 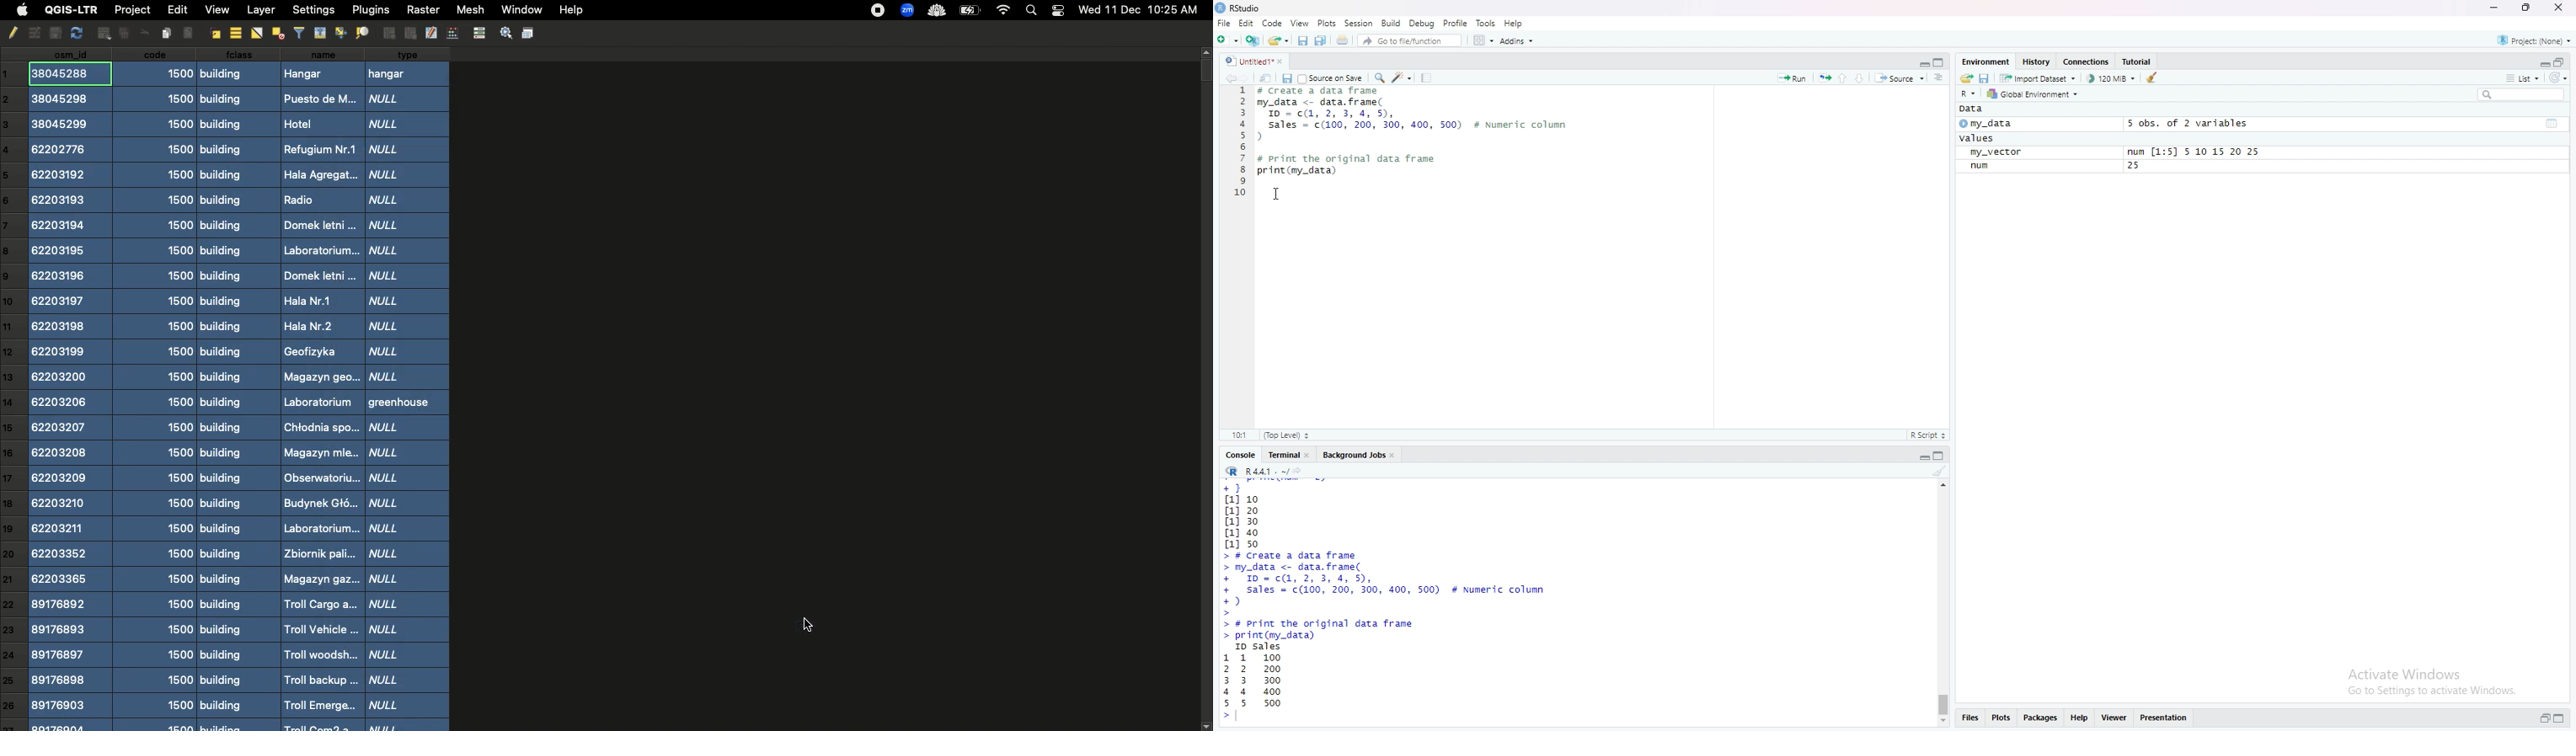 I want to click on go to file/function, so click(x=1410, y=41).